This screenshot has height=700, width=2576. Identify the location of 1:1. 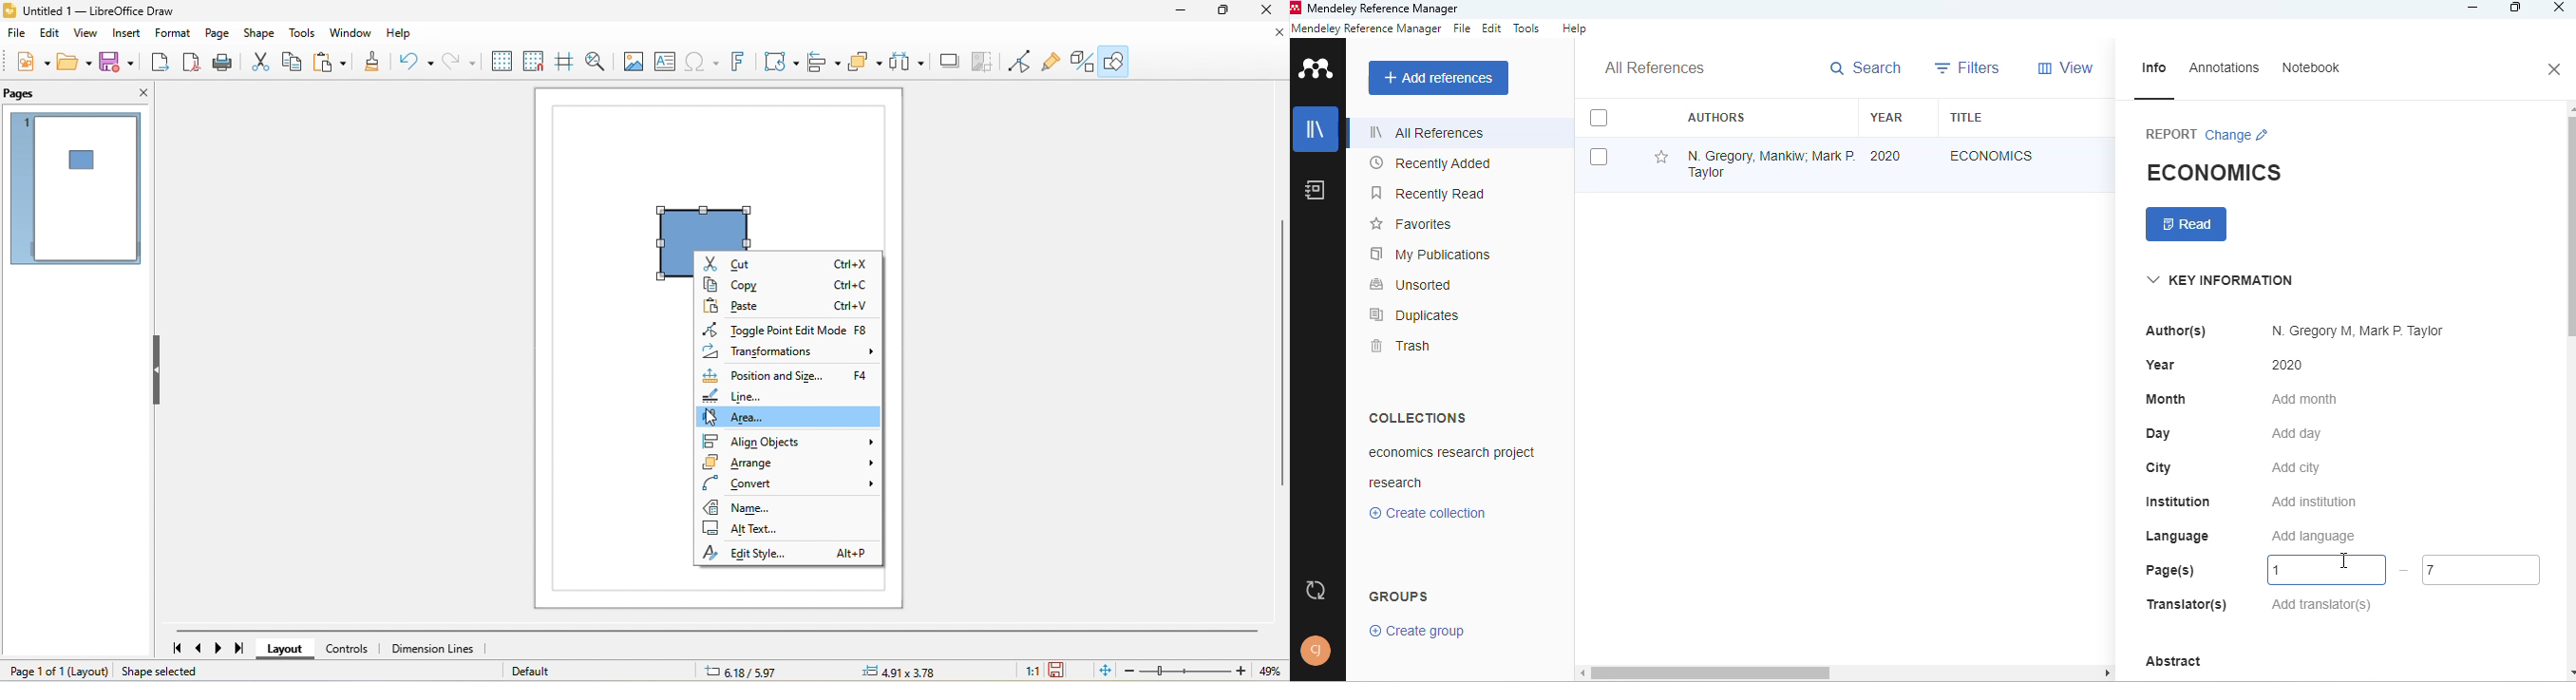
(1031, 672).